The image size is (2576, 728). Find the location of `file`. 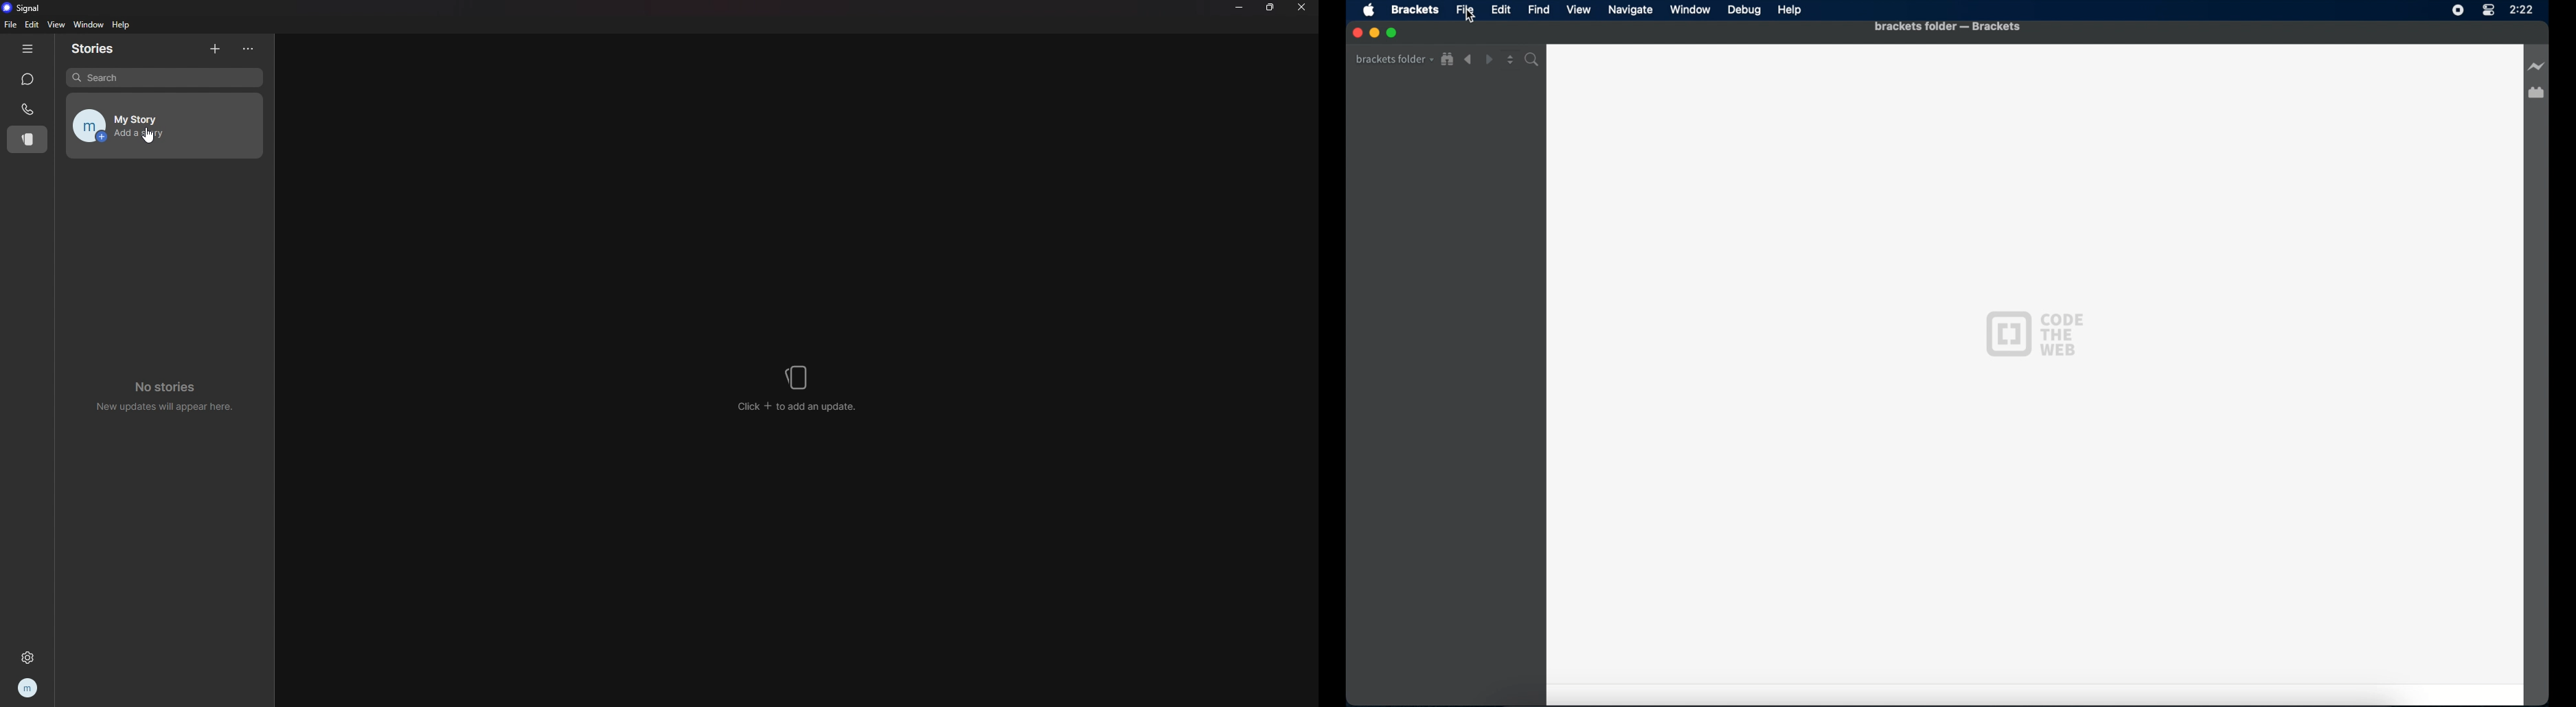

file is located at coordinates (12, 24).